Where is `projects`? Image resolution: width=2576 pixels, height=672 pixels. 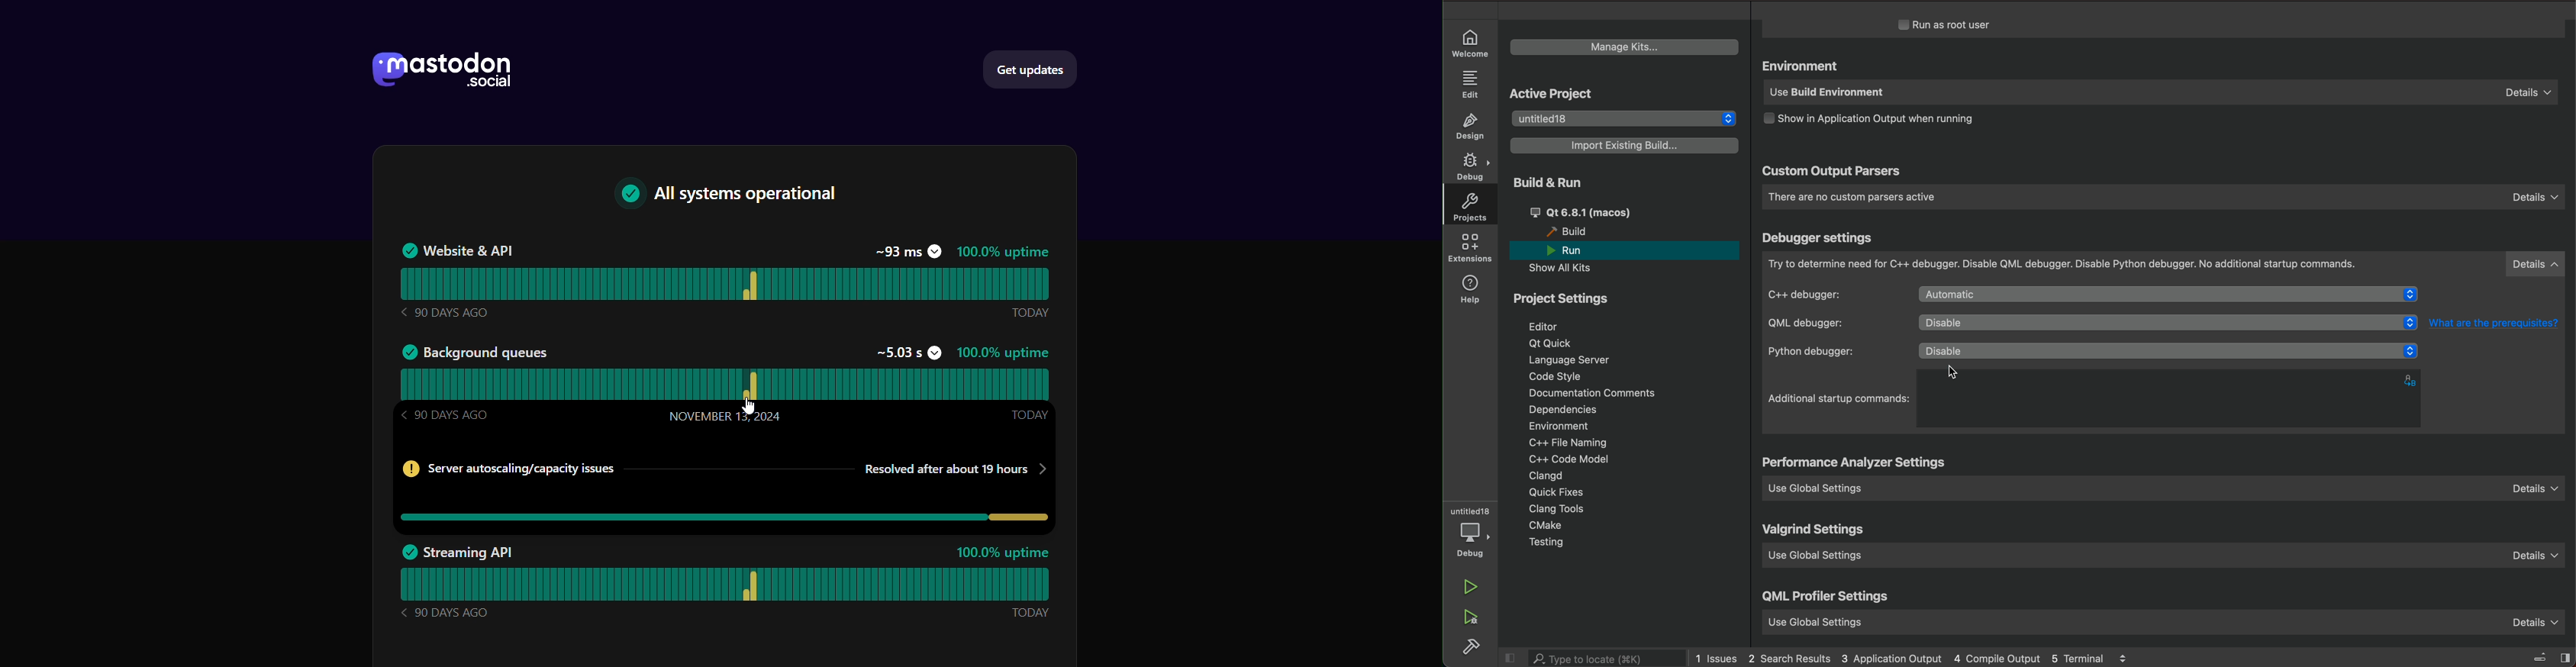 projects is located at coordinates (1474, 209).